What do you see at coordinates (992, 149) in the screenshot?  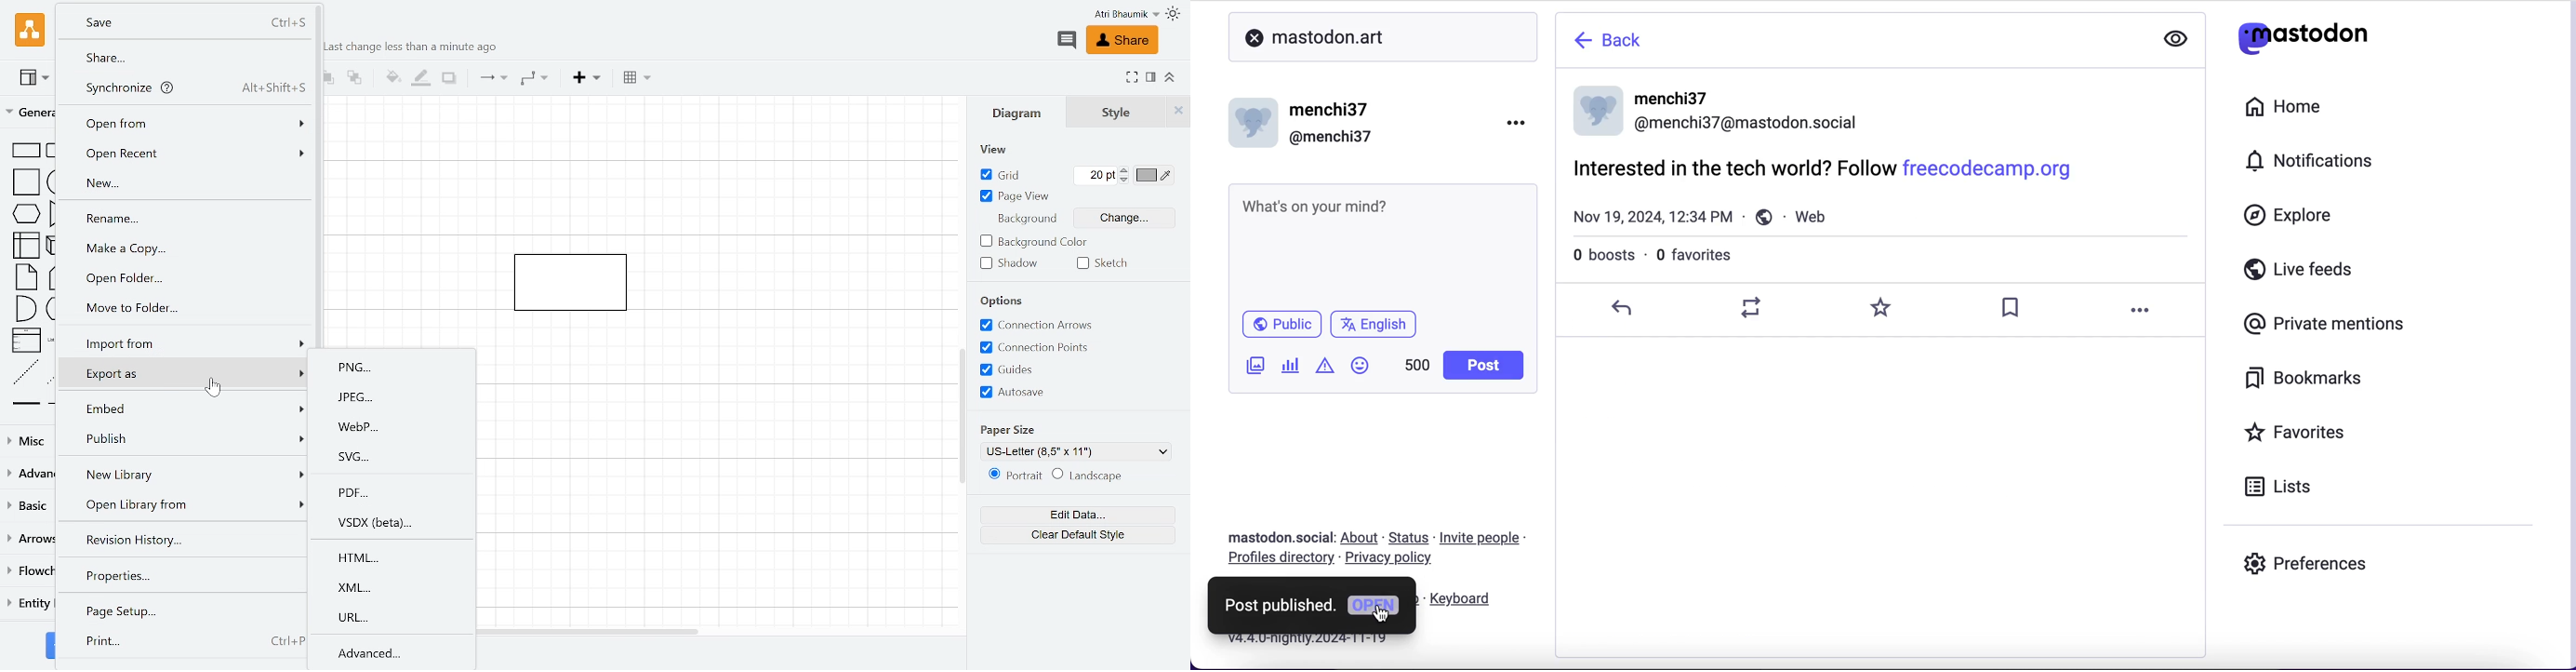 I see `view` at bounding box center [992, 149].